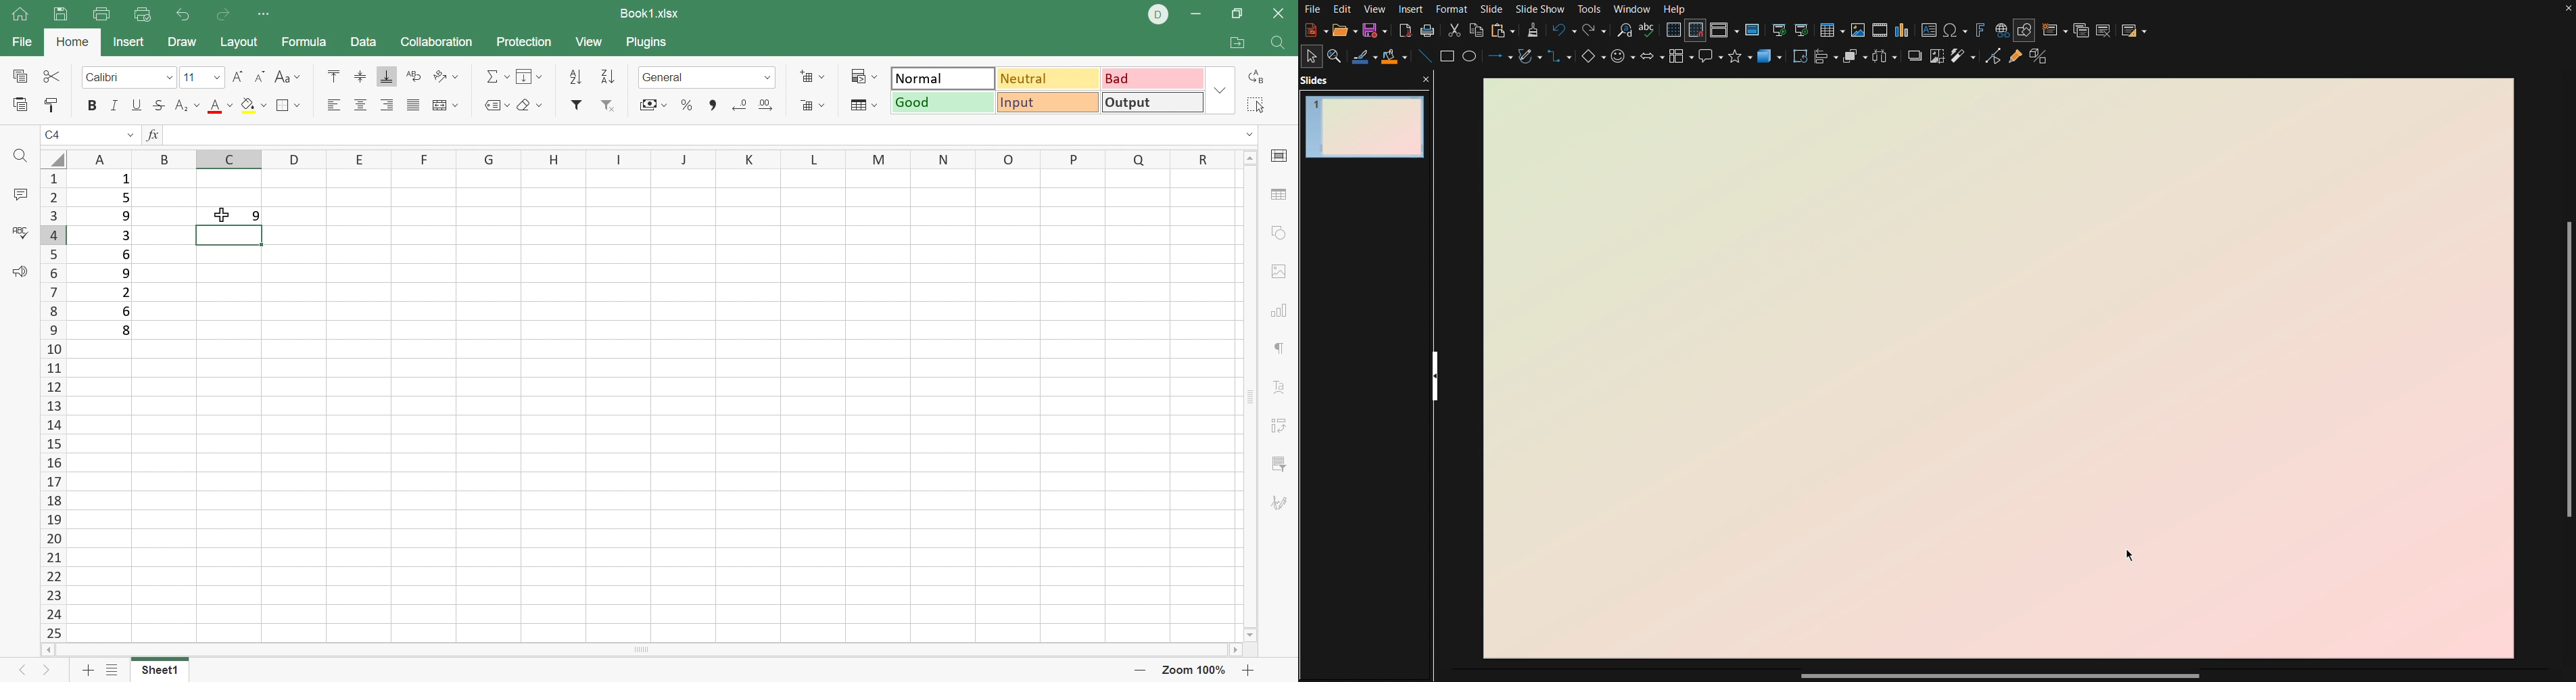  What do you see at coordinates (93, 105) in the screenshot?
I see `Bold` at bounding box center [93, 105].